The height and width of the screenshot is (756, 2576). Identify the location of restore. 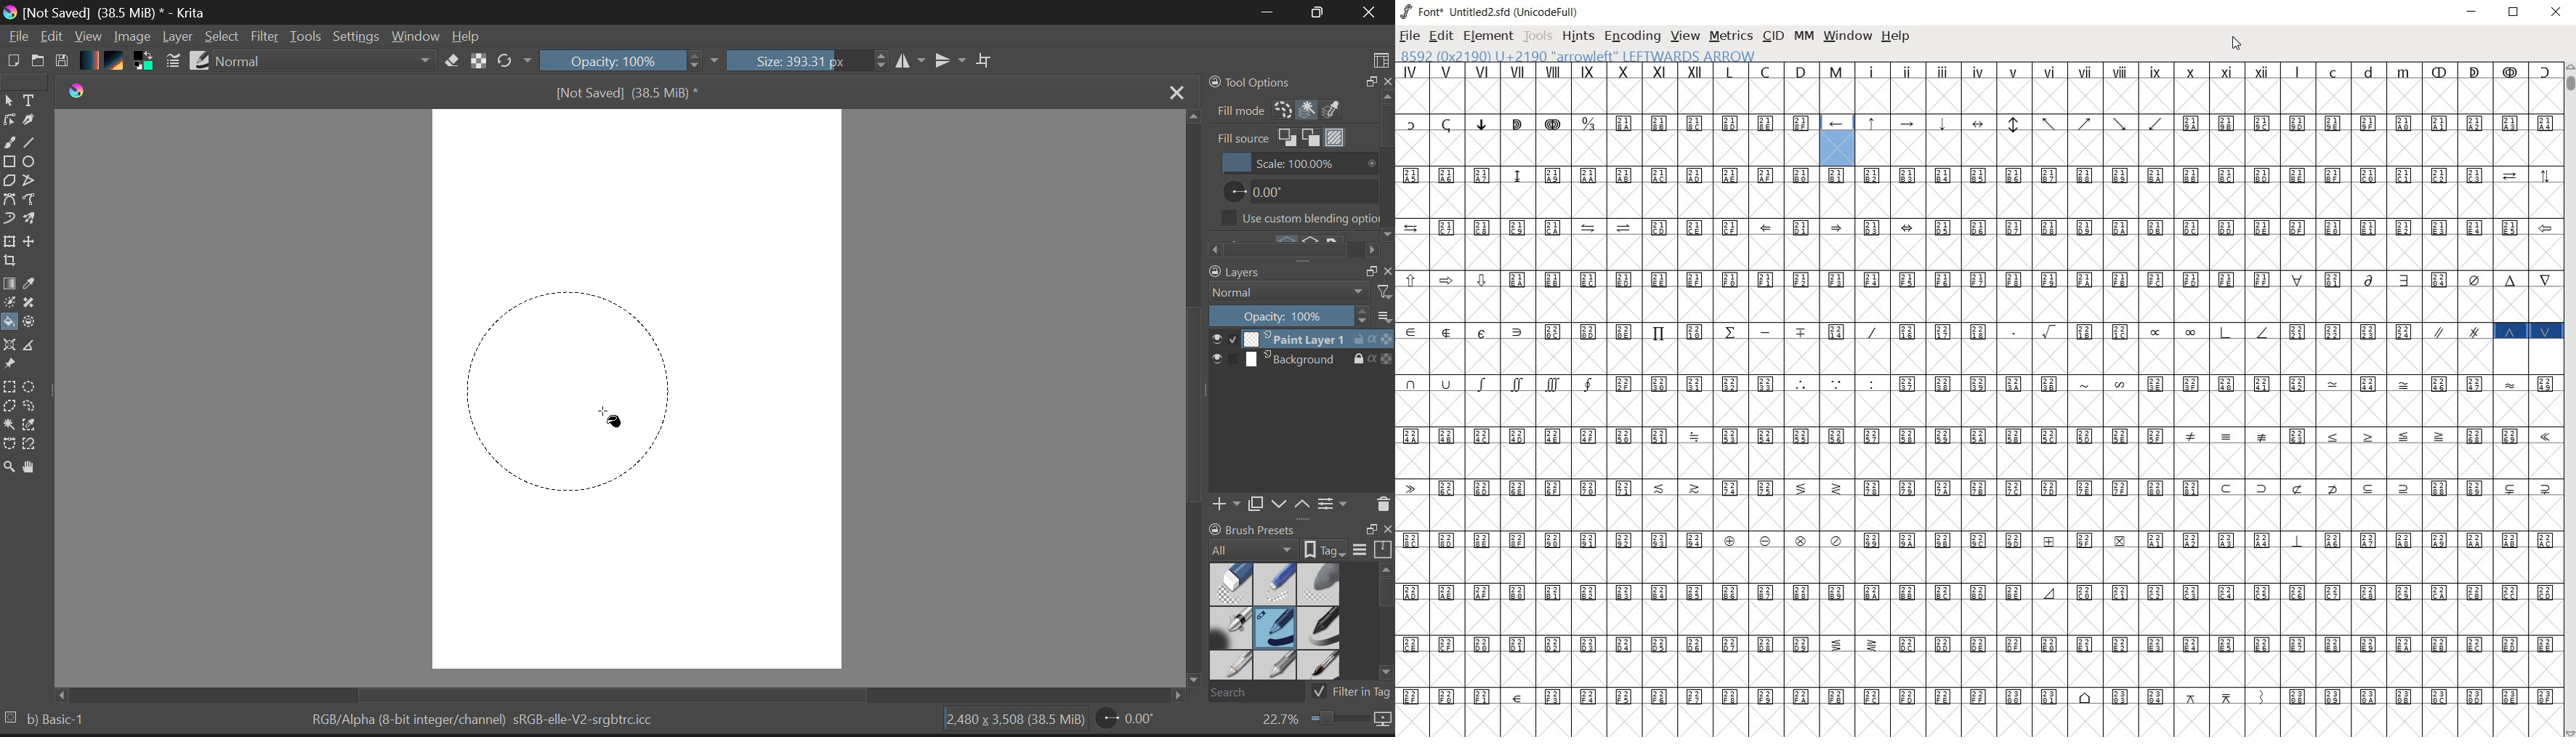
(2516, 12).